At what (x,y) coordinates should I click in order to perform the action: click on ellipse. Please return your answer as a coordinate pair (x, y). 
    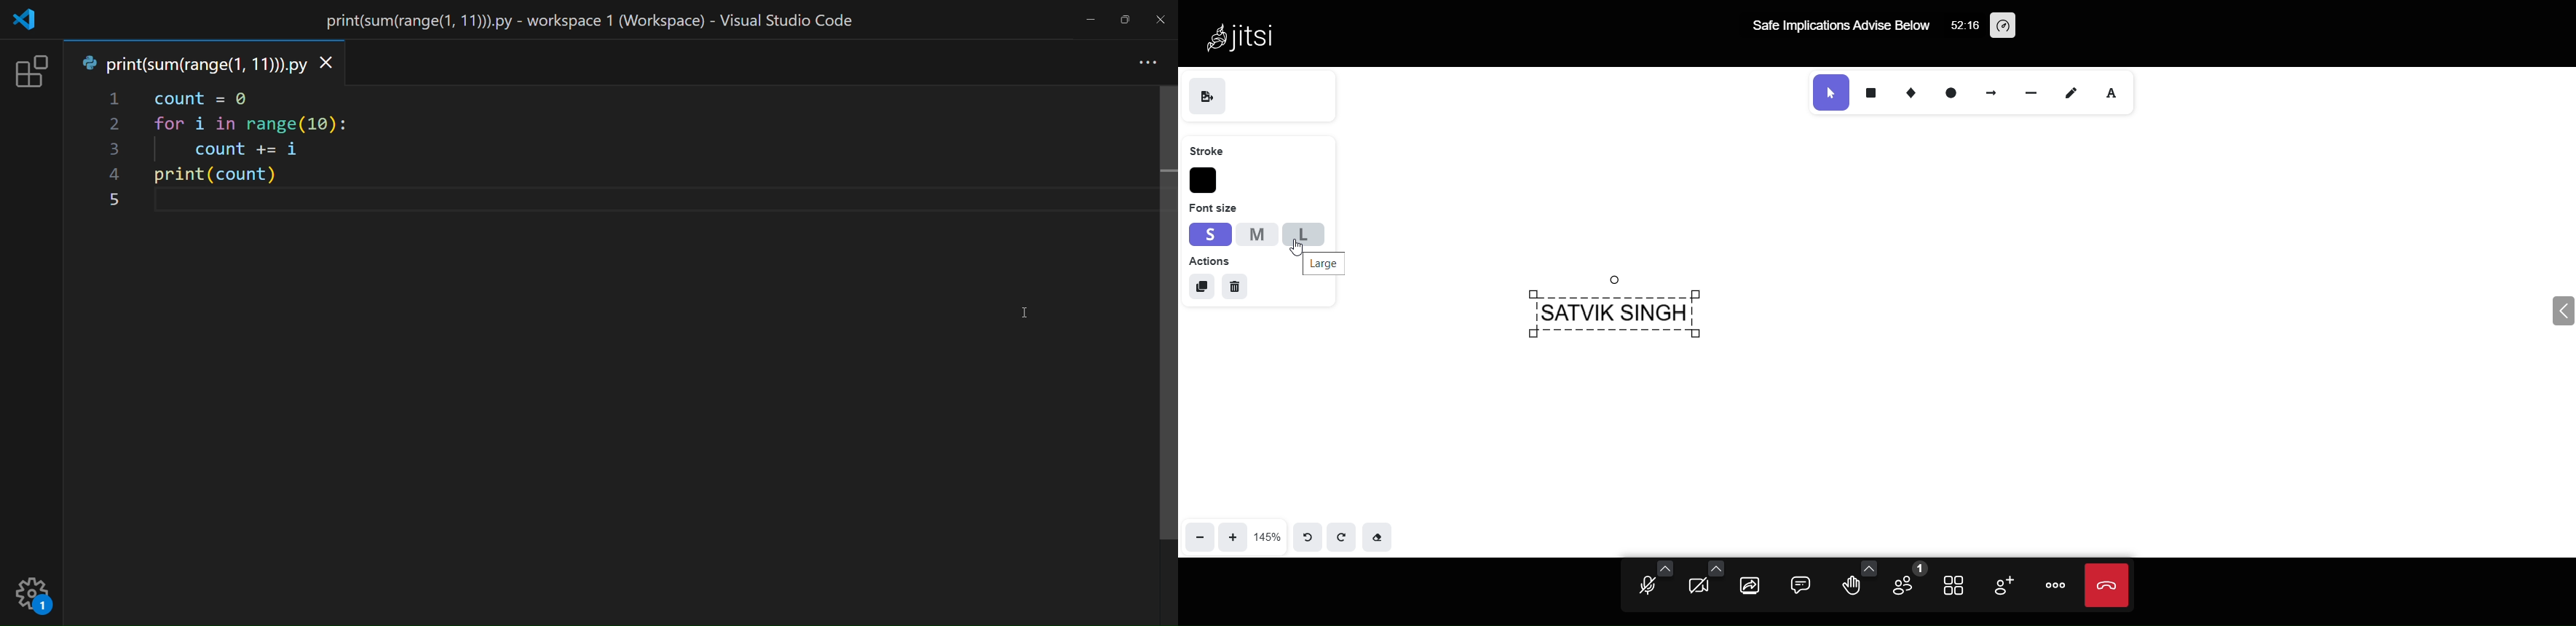
    Looking at the image, I should click on (1946, 92).